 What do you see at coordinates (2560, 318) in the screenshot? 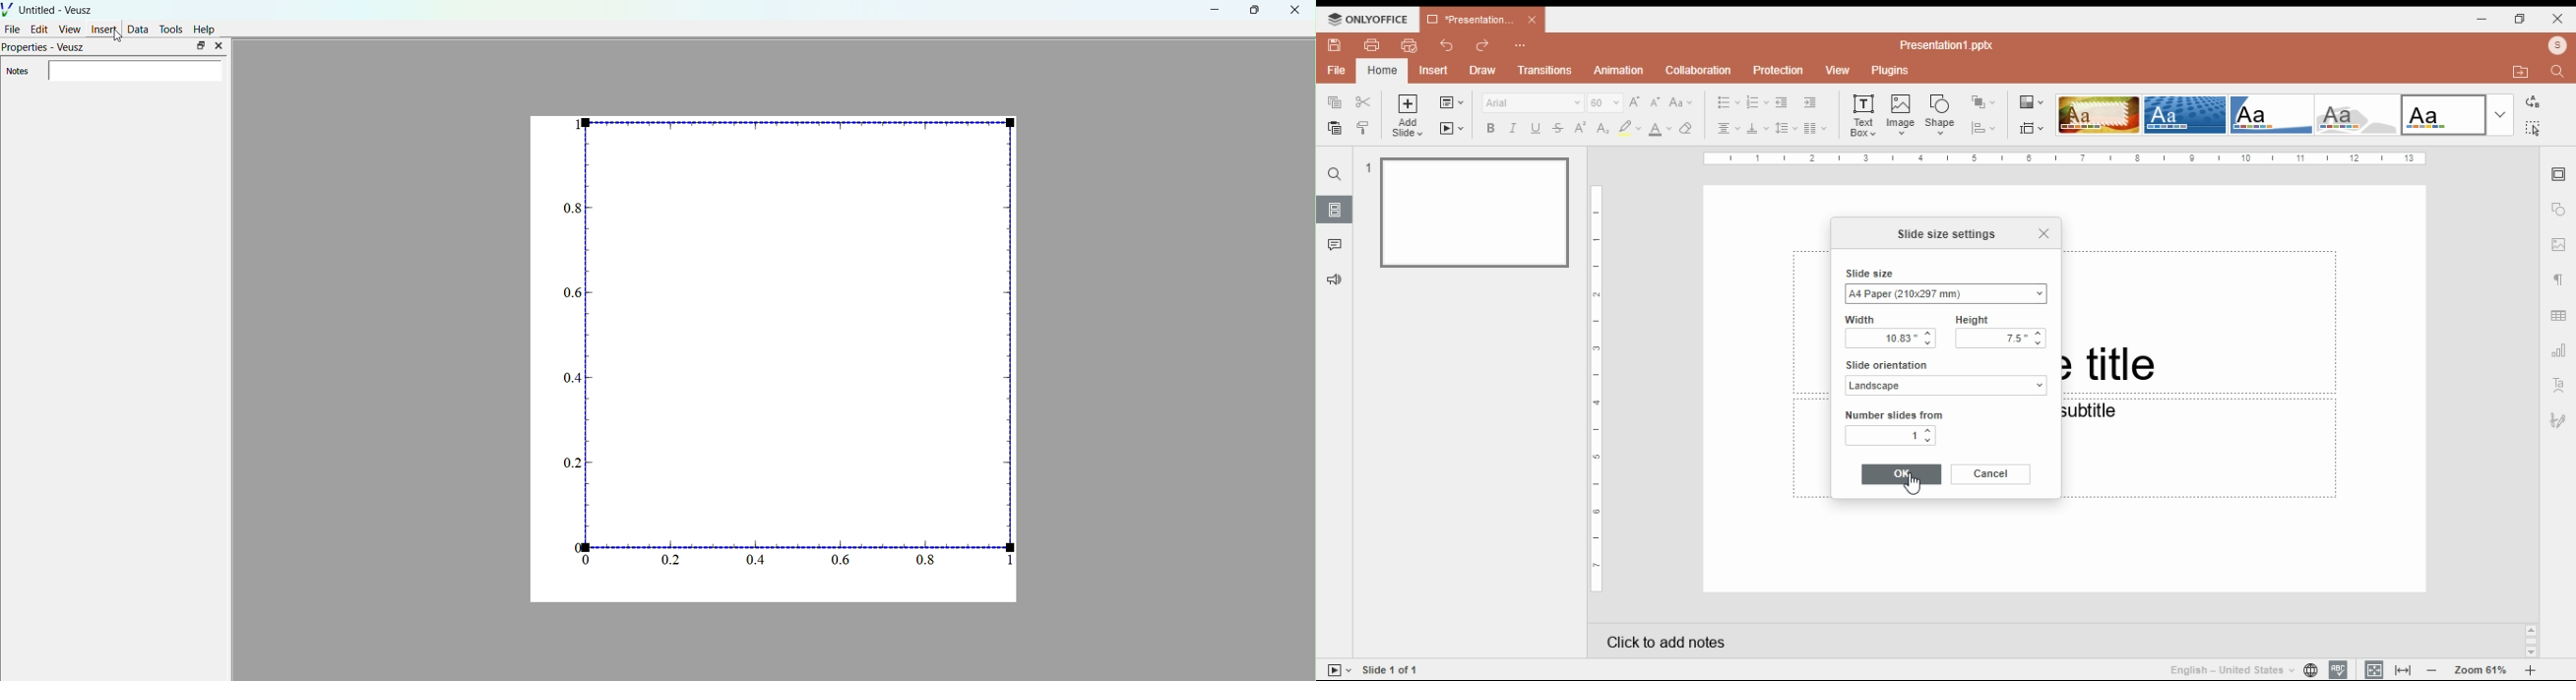
I see `table settings` at bounding box center [2560, 318].